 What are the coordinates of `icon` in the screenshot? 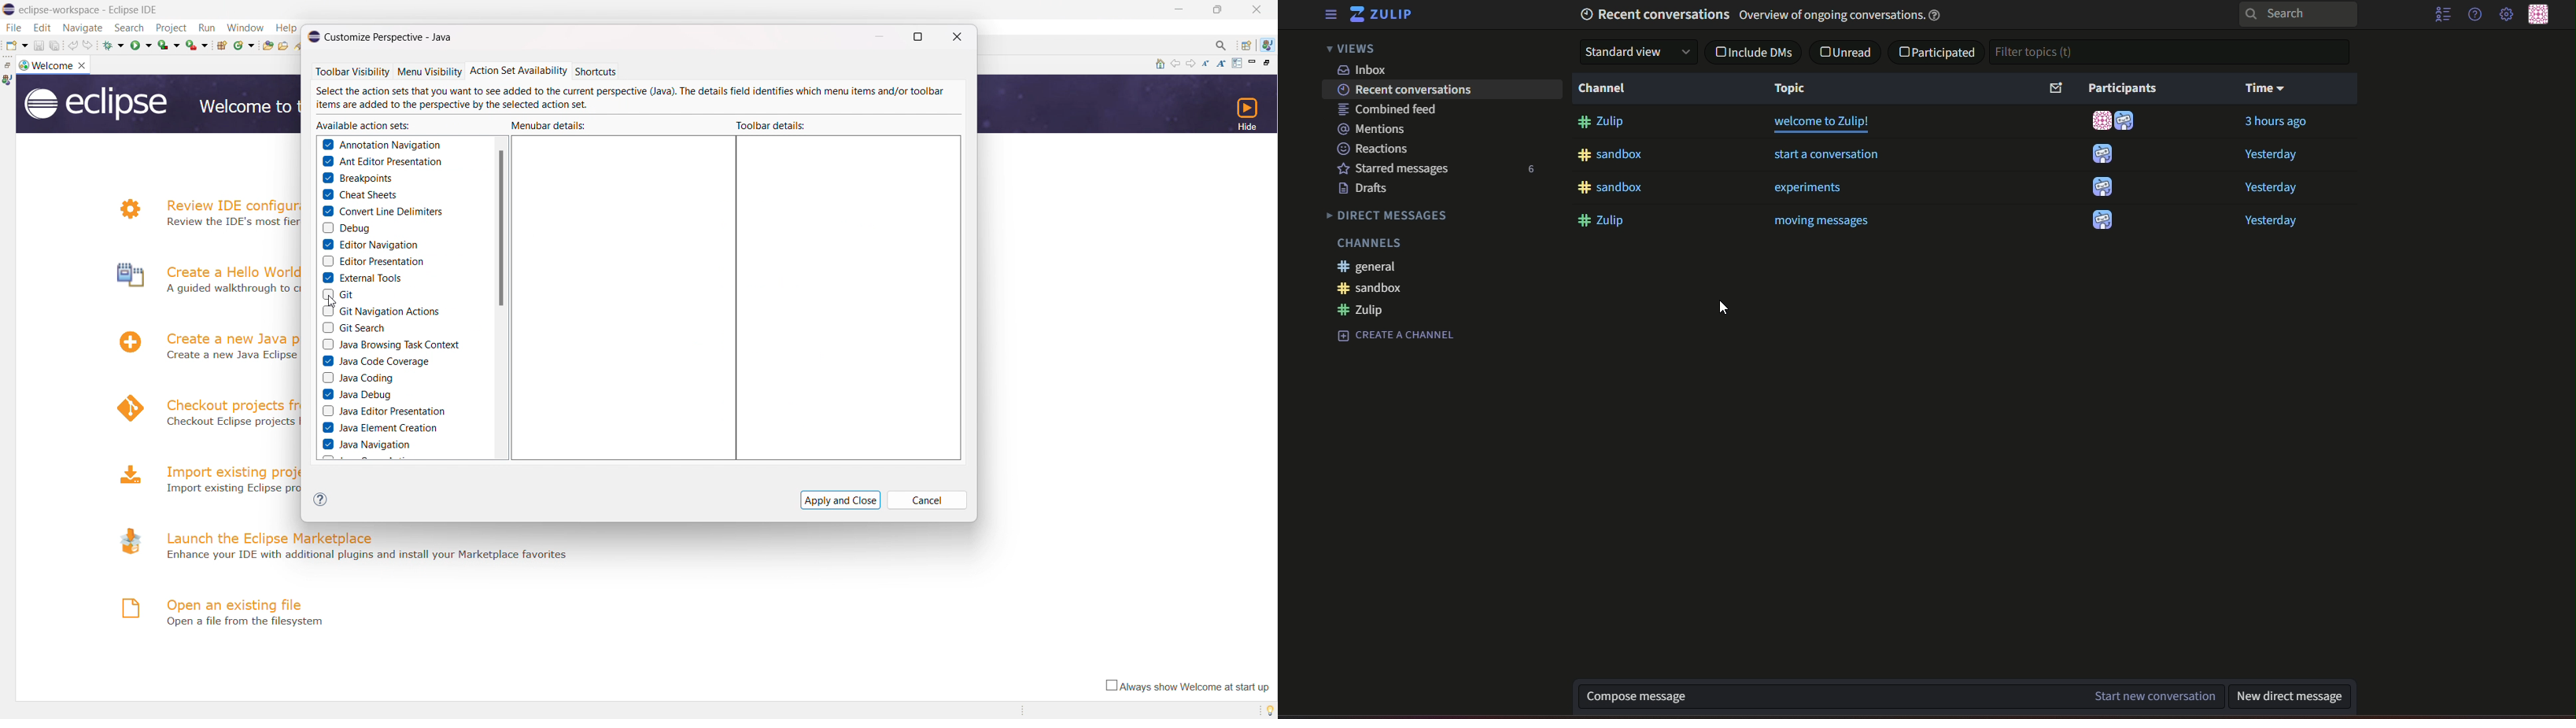 It's located at (2102, 187).